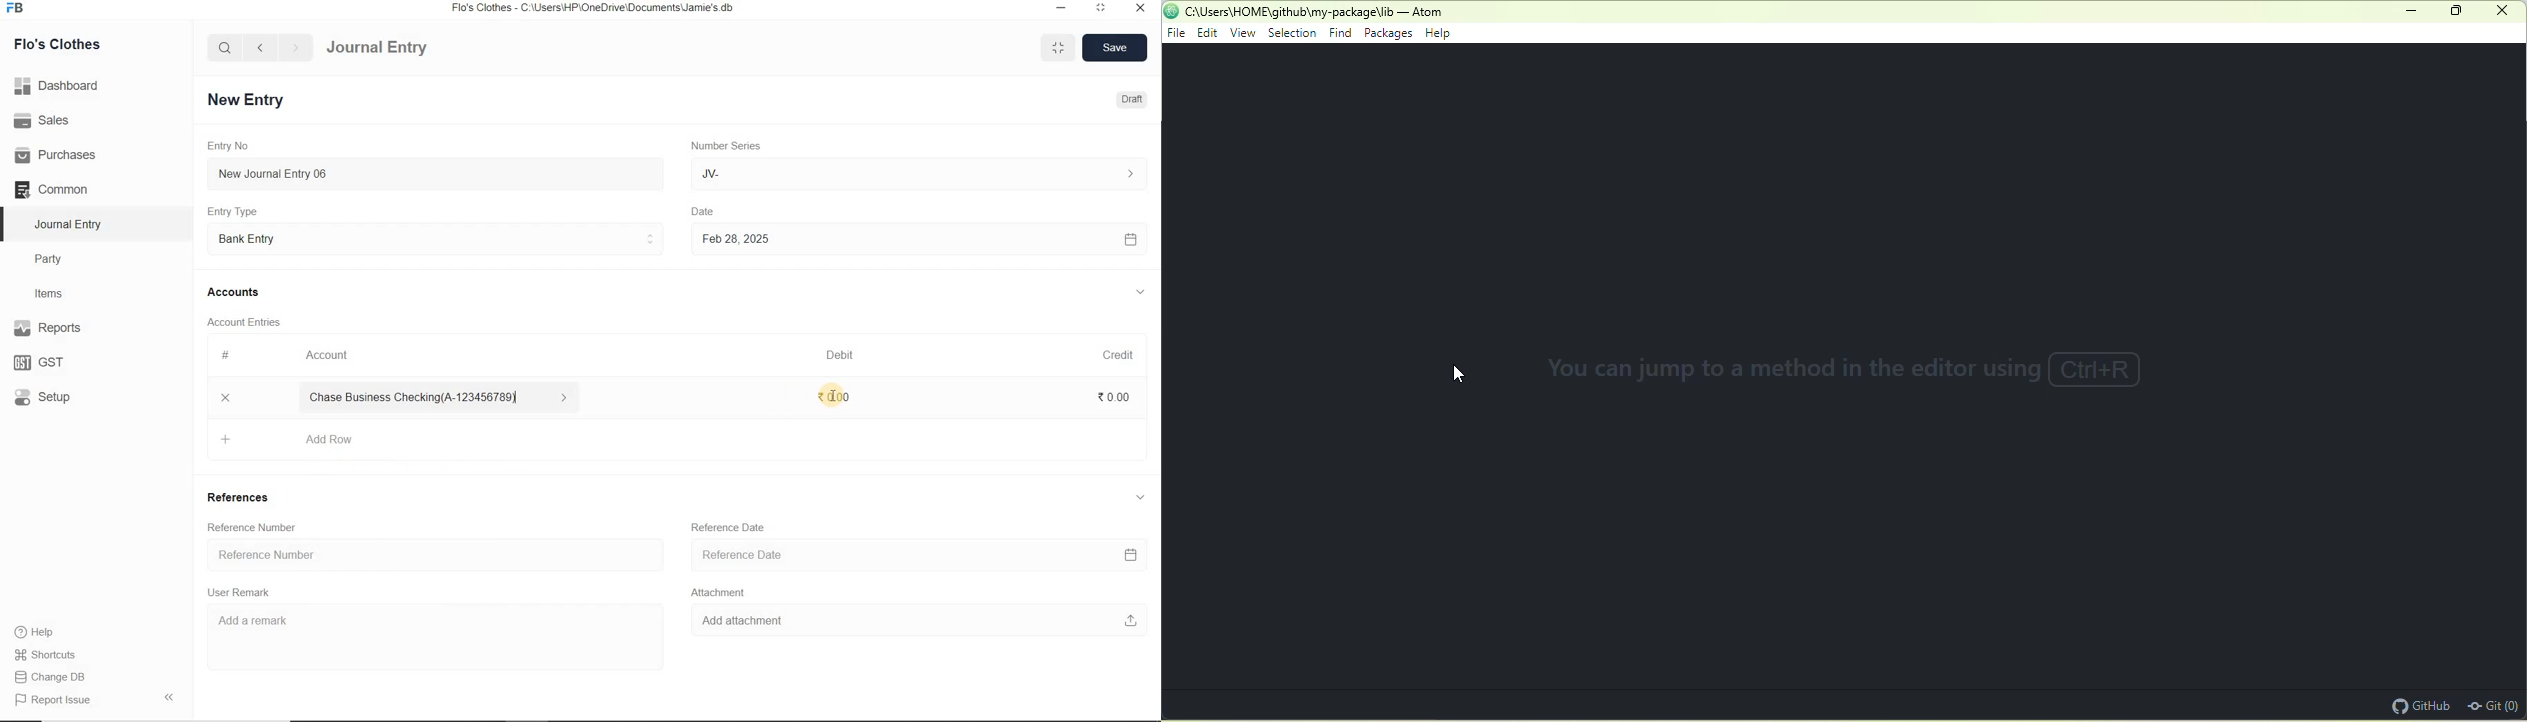 This screenshot has width=2548, height=728. What do you see at coordinates (427, 628) in the screenshot?
I see `Add a remark` at bounding box center [427, 628].